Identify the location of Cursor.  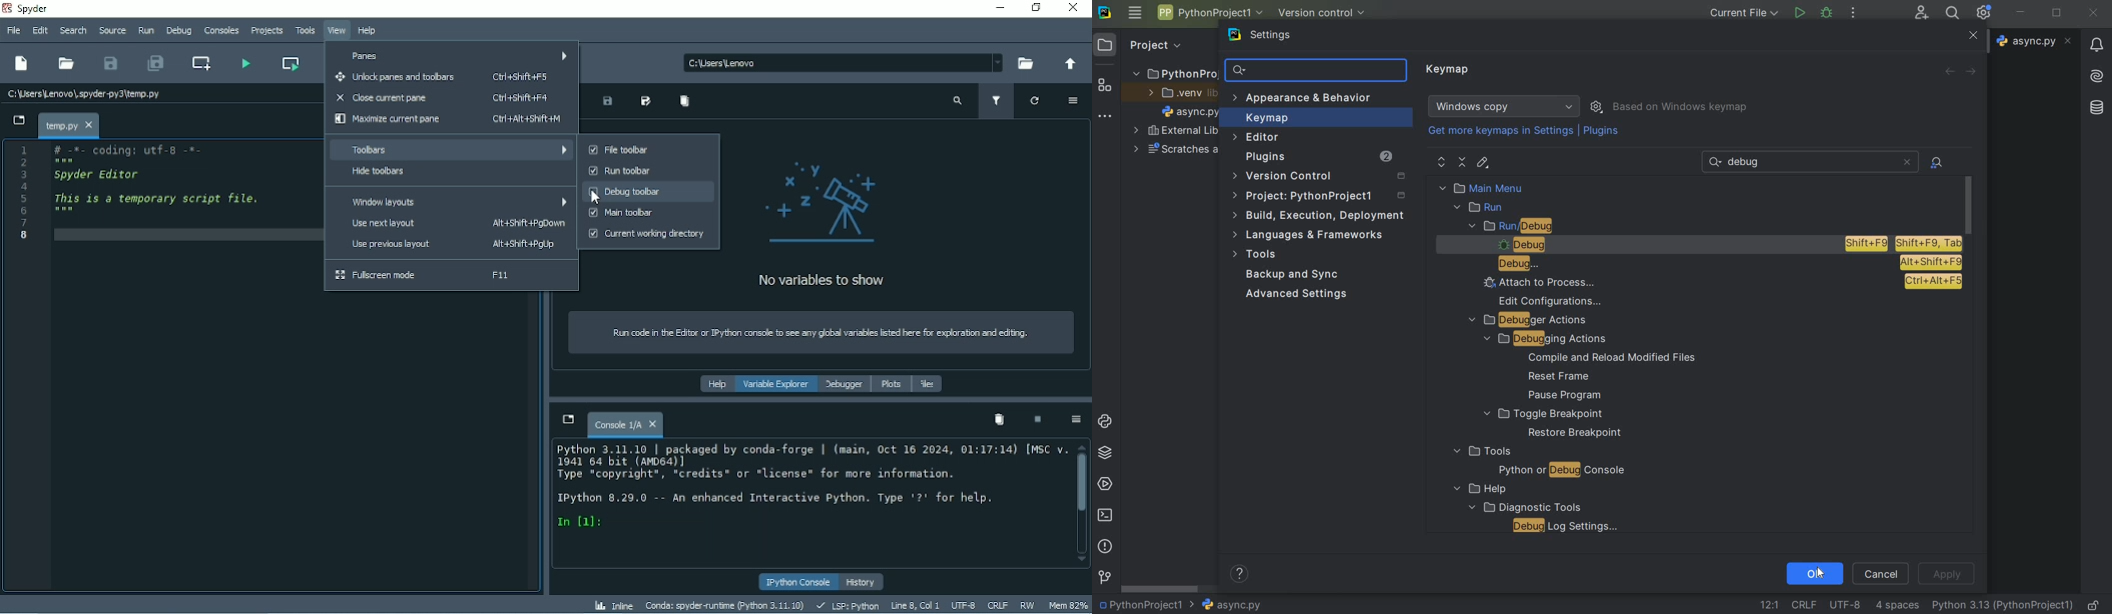
(594, 199).